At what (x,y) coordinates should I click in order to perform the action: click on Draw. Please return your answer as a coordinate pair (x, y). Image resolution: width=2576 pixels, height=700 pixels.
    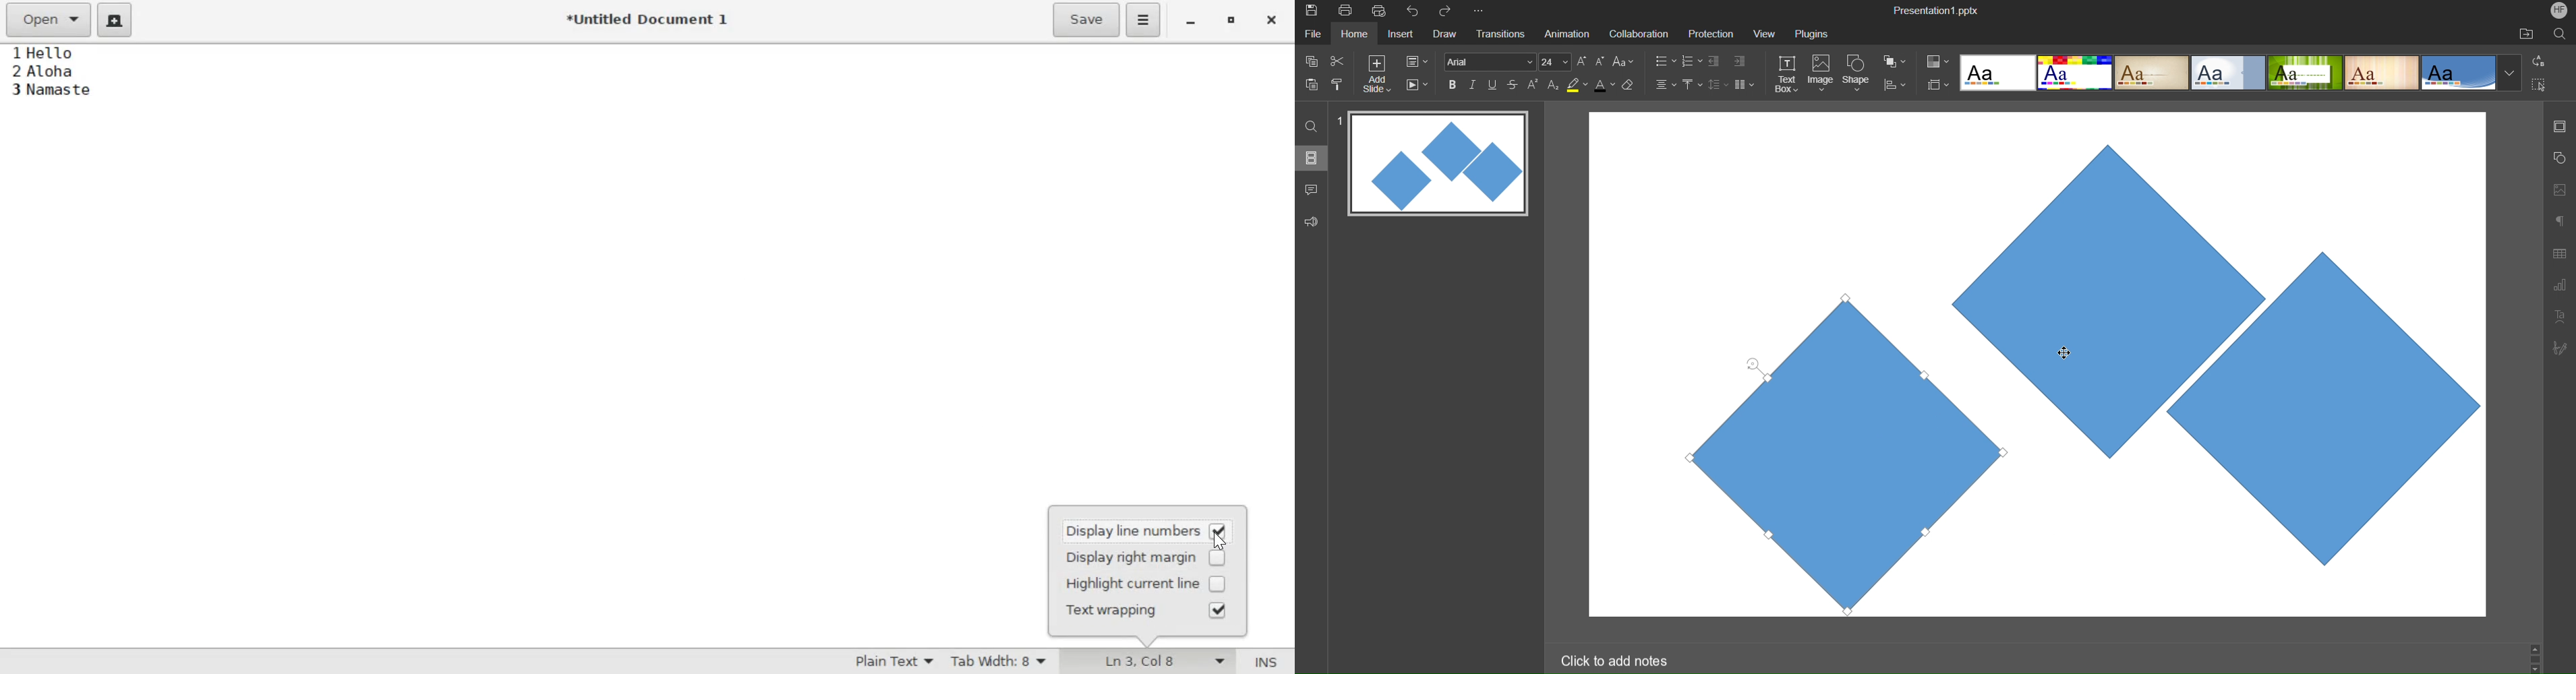
    Looking at the image, I should click on (1444, 35).